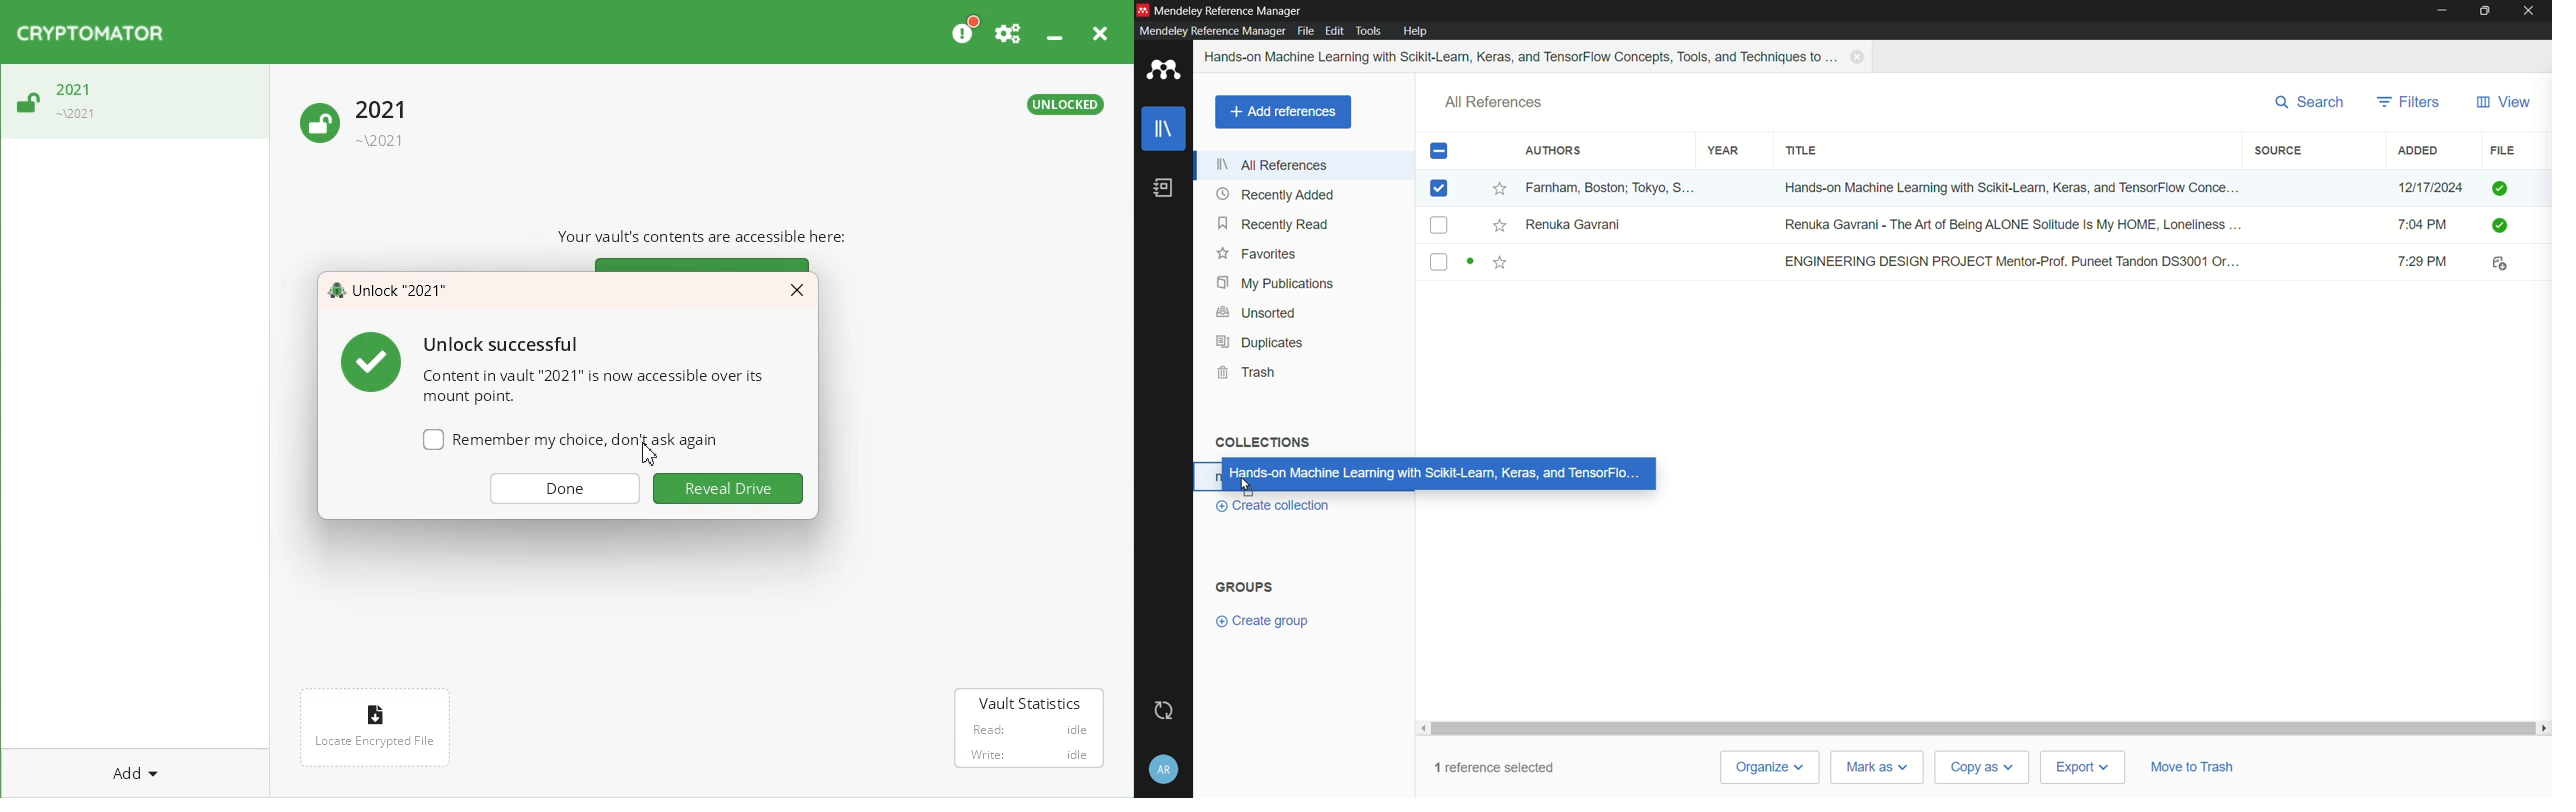 Image resolution: width=2576 pixels, height=812 pixels. I want to click on create group, so click(1262, 621).